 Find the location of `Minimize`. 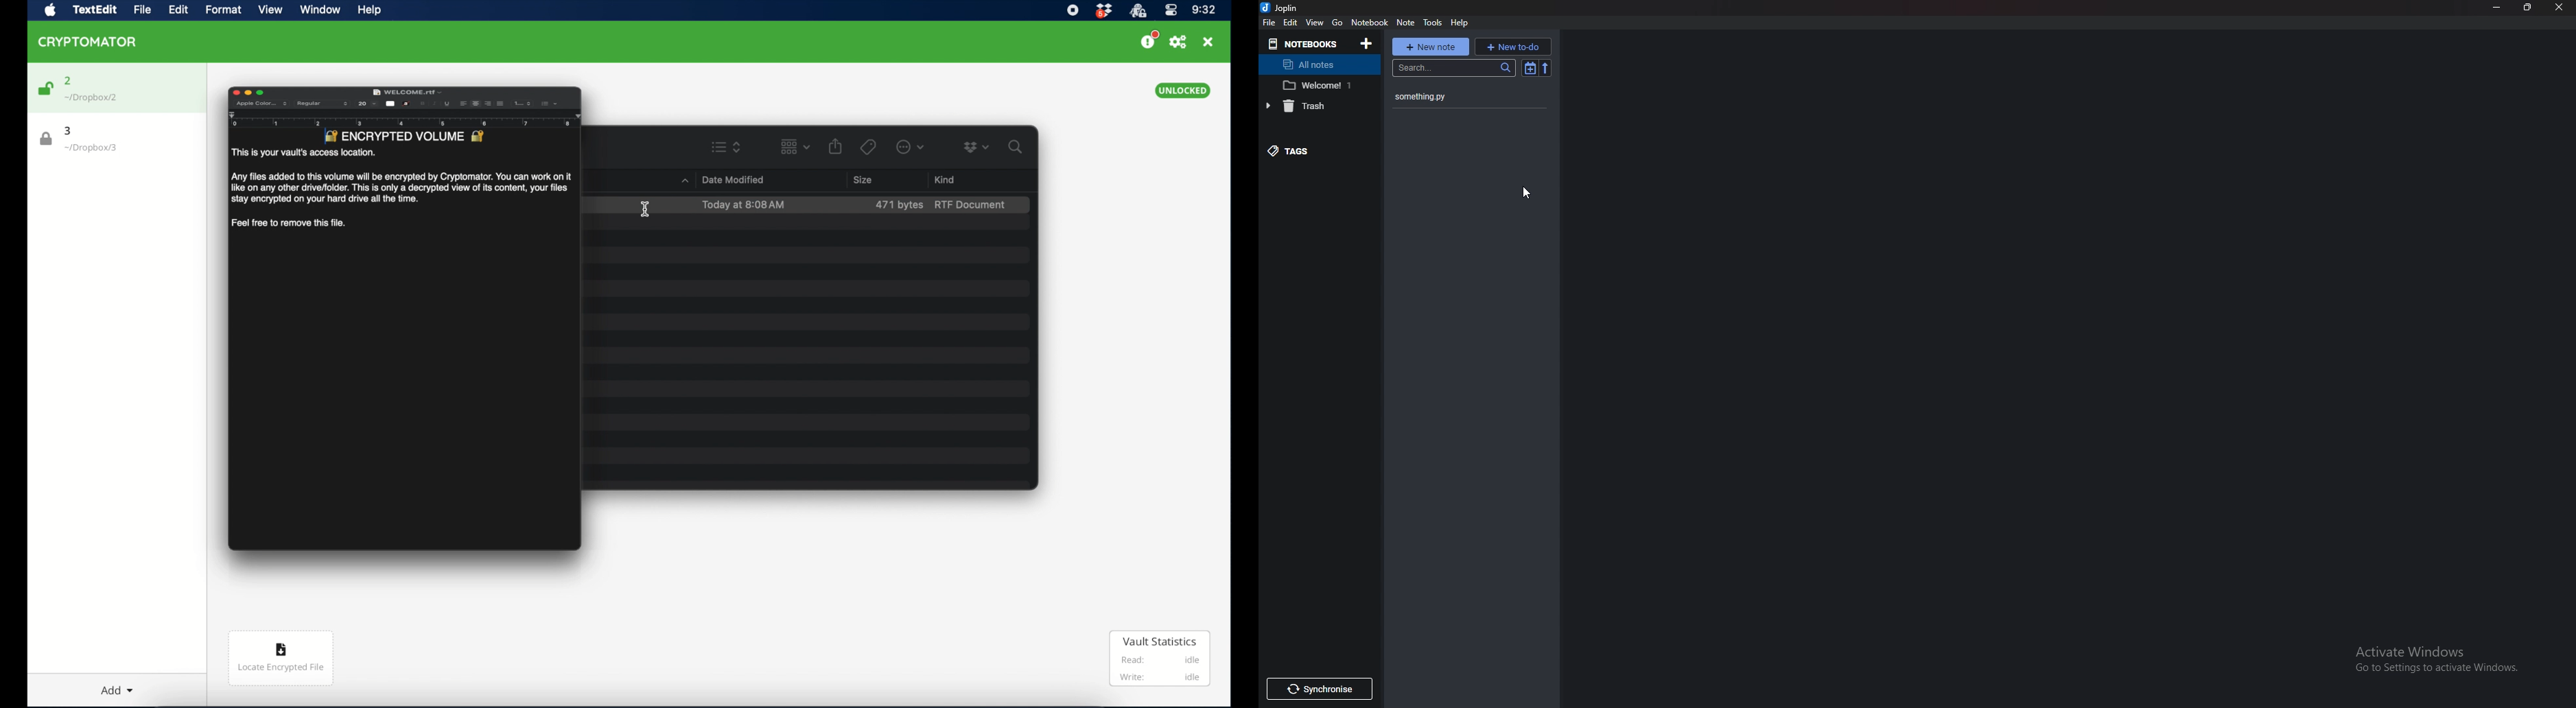

Minimize is located at coordinates (2499, 7).